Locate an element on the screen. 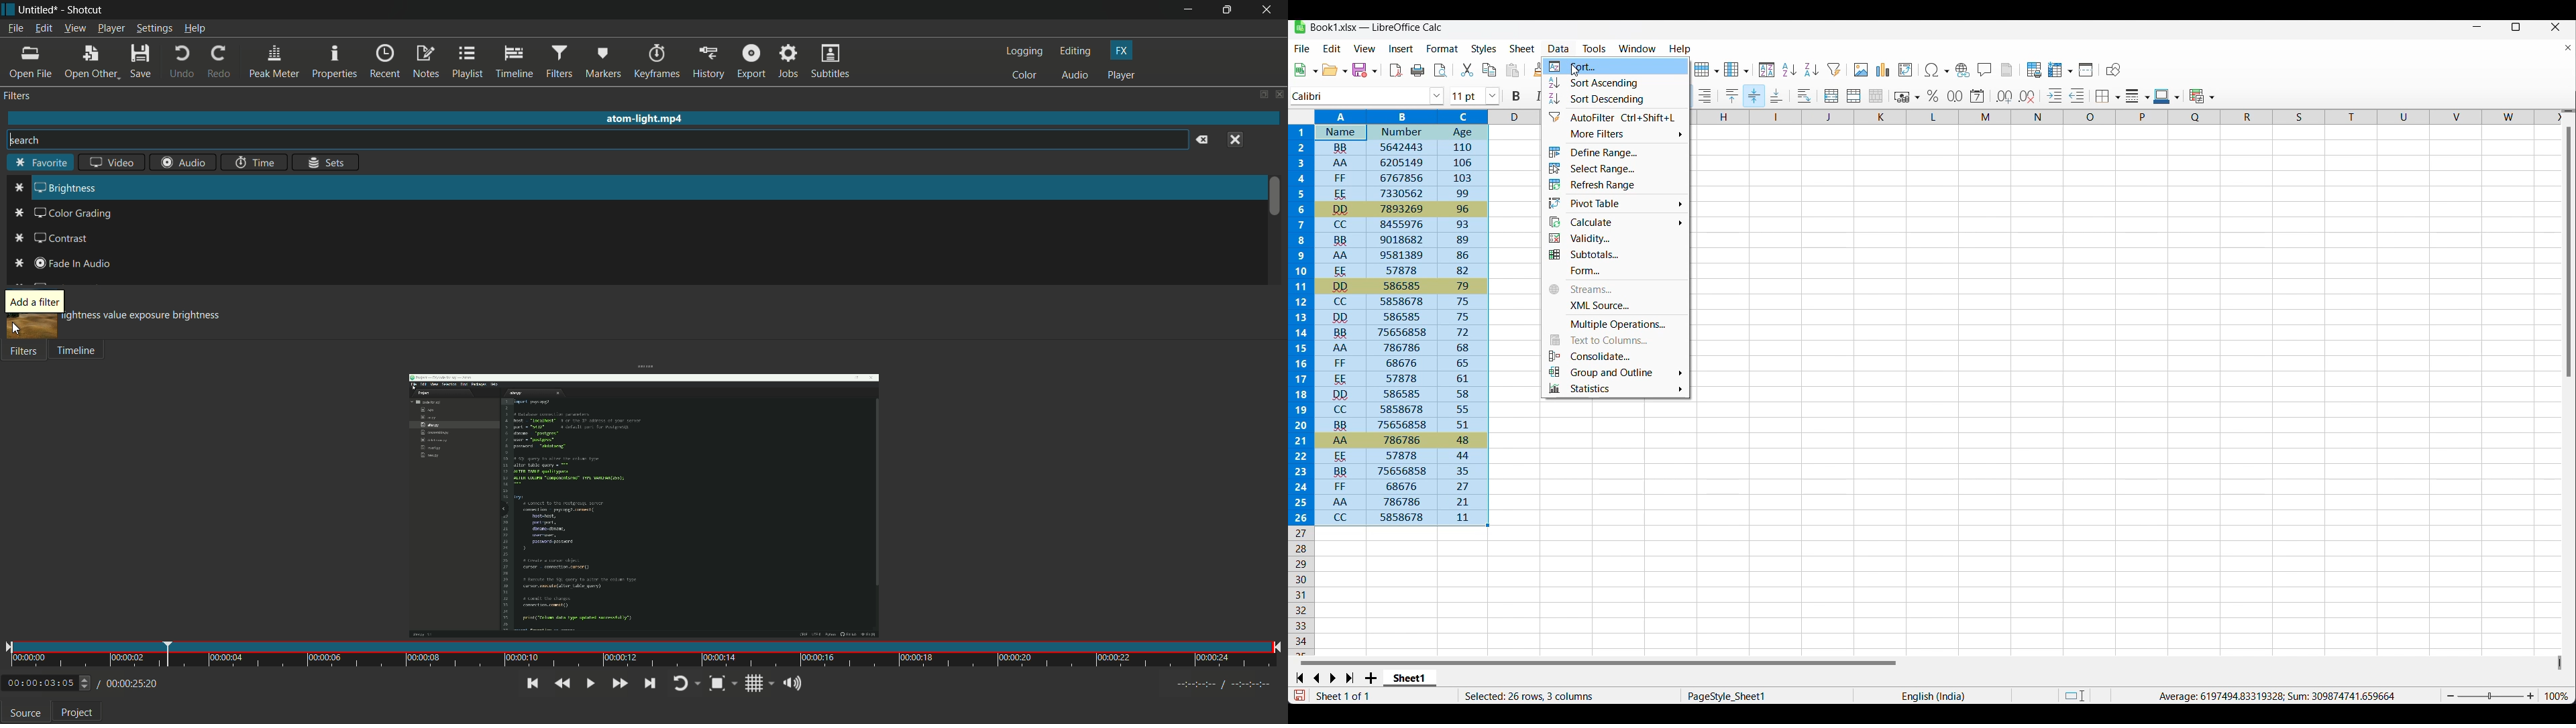 The image size is (2576, 728). Insert image is located at coordinates (1861, 69).